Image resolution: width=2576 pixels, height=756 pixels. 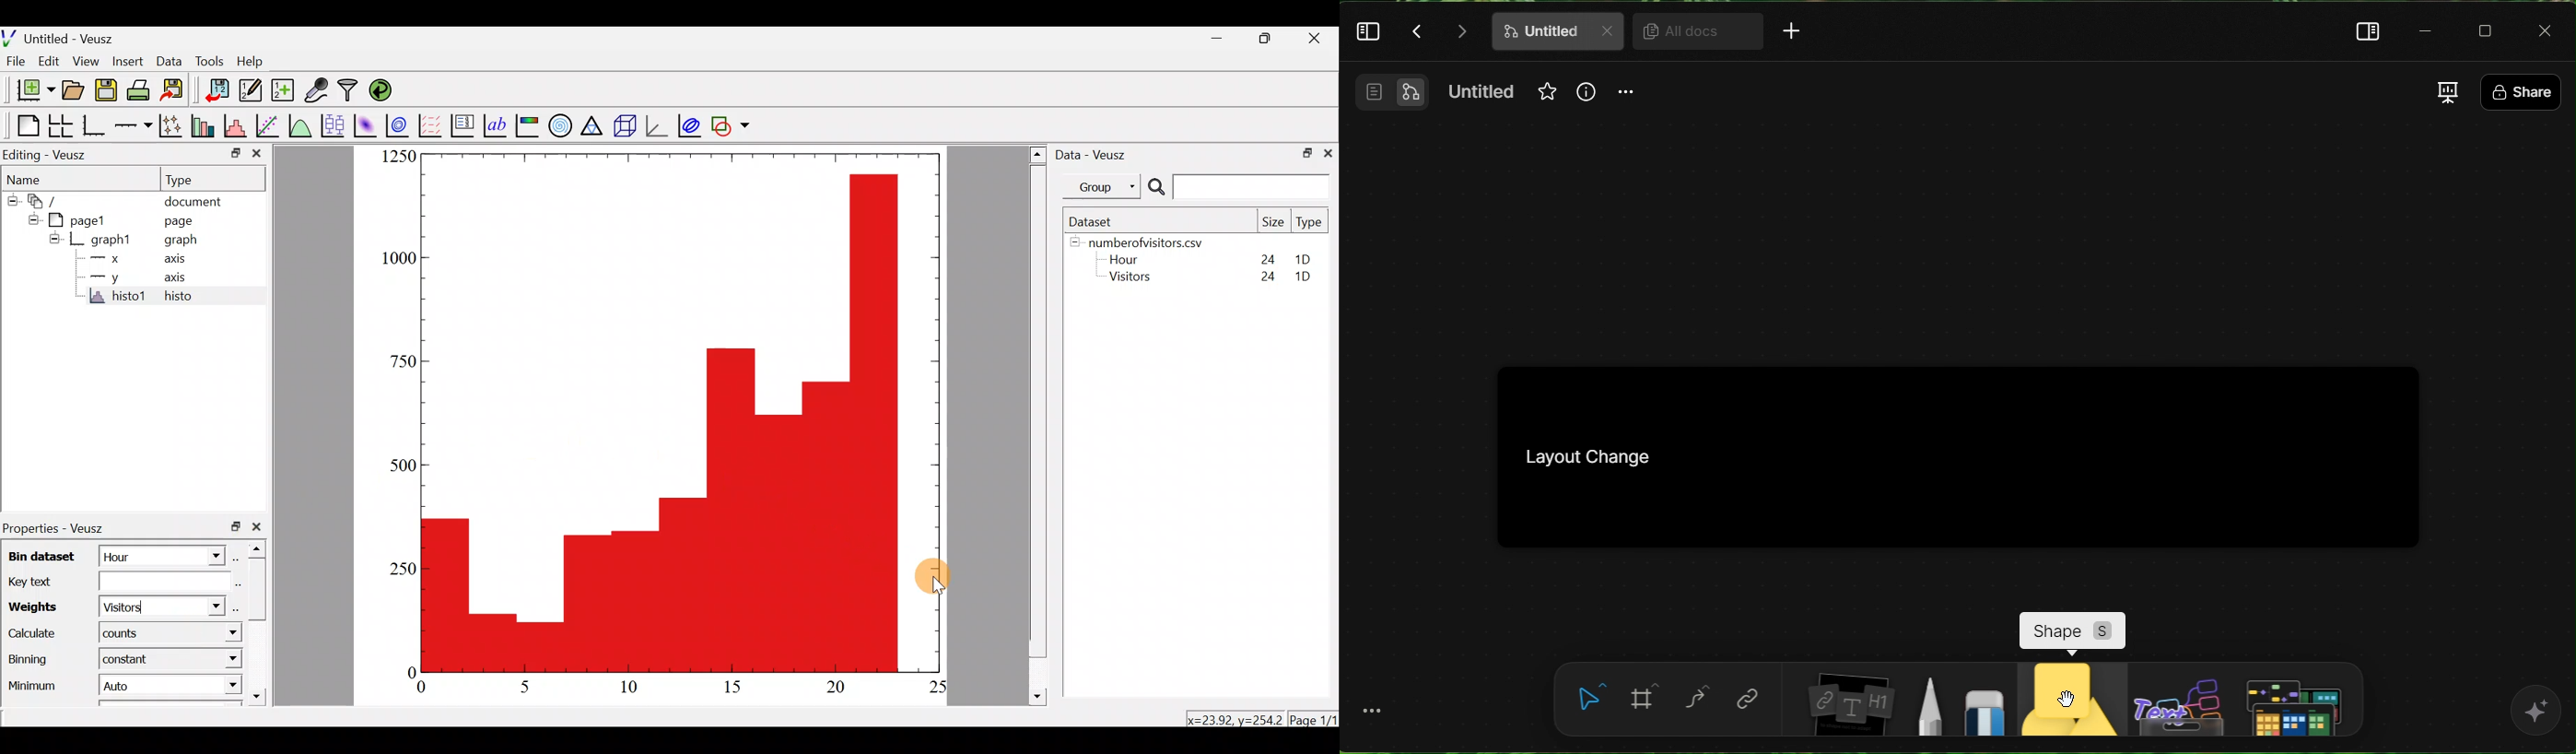 What do you see at coordinates (1130, 259) in the screenshot?
I see `Hour` at bounding box center [1130, 259].